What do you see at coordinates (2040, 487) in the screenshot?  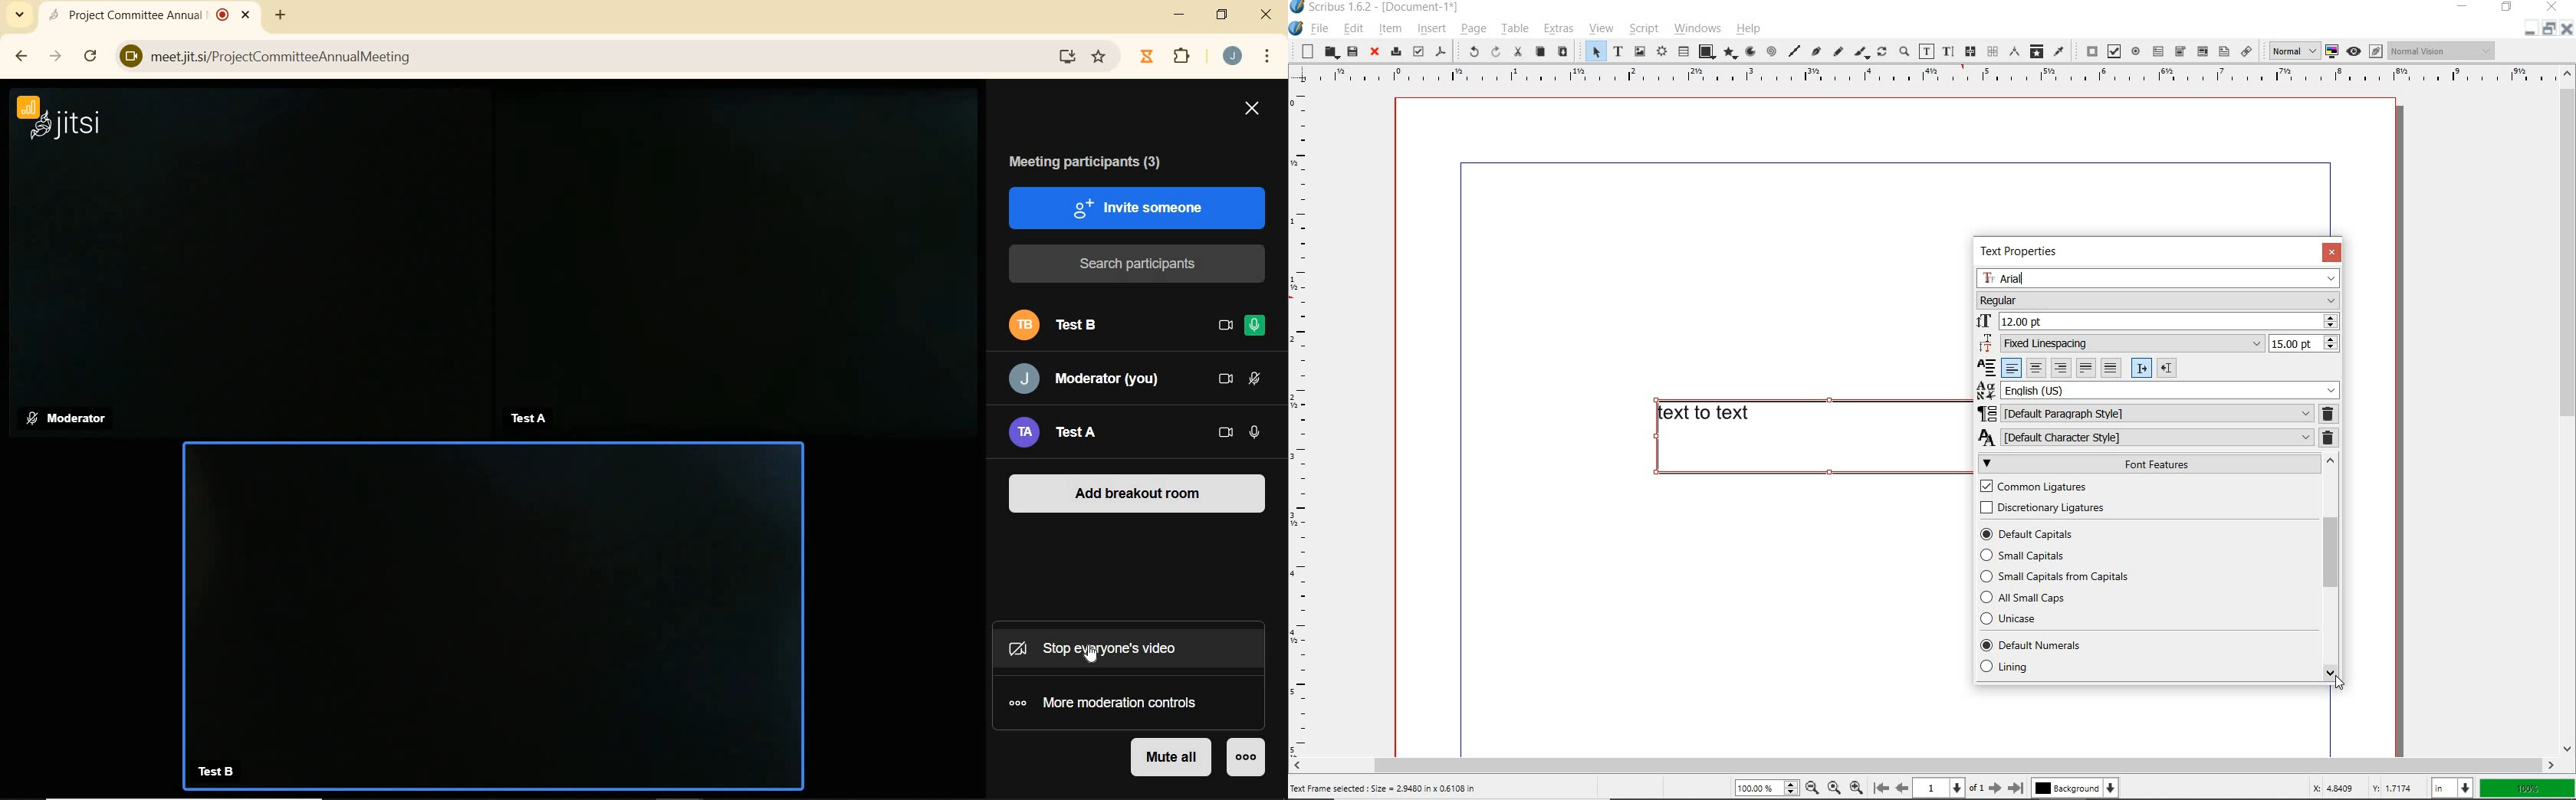 I see `COMMON LIGATURES` at bounding box center [2040, 487].